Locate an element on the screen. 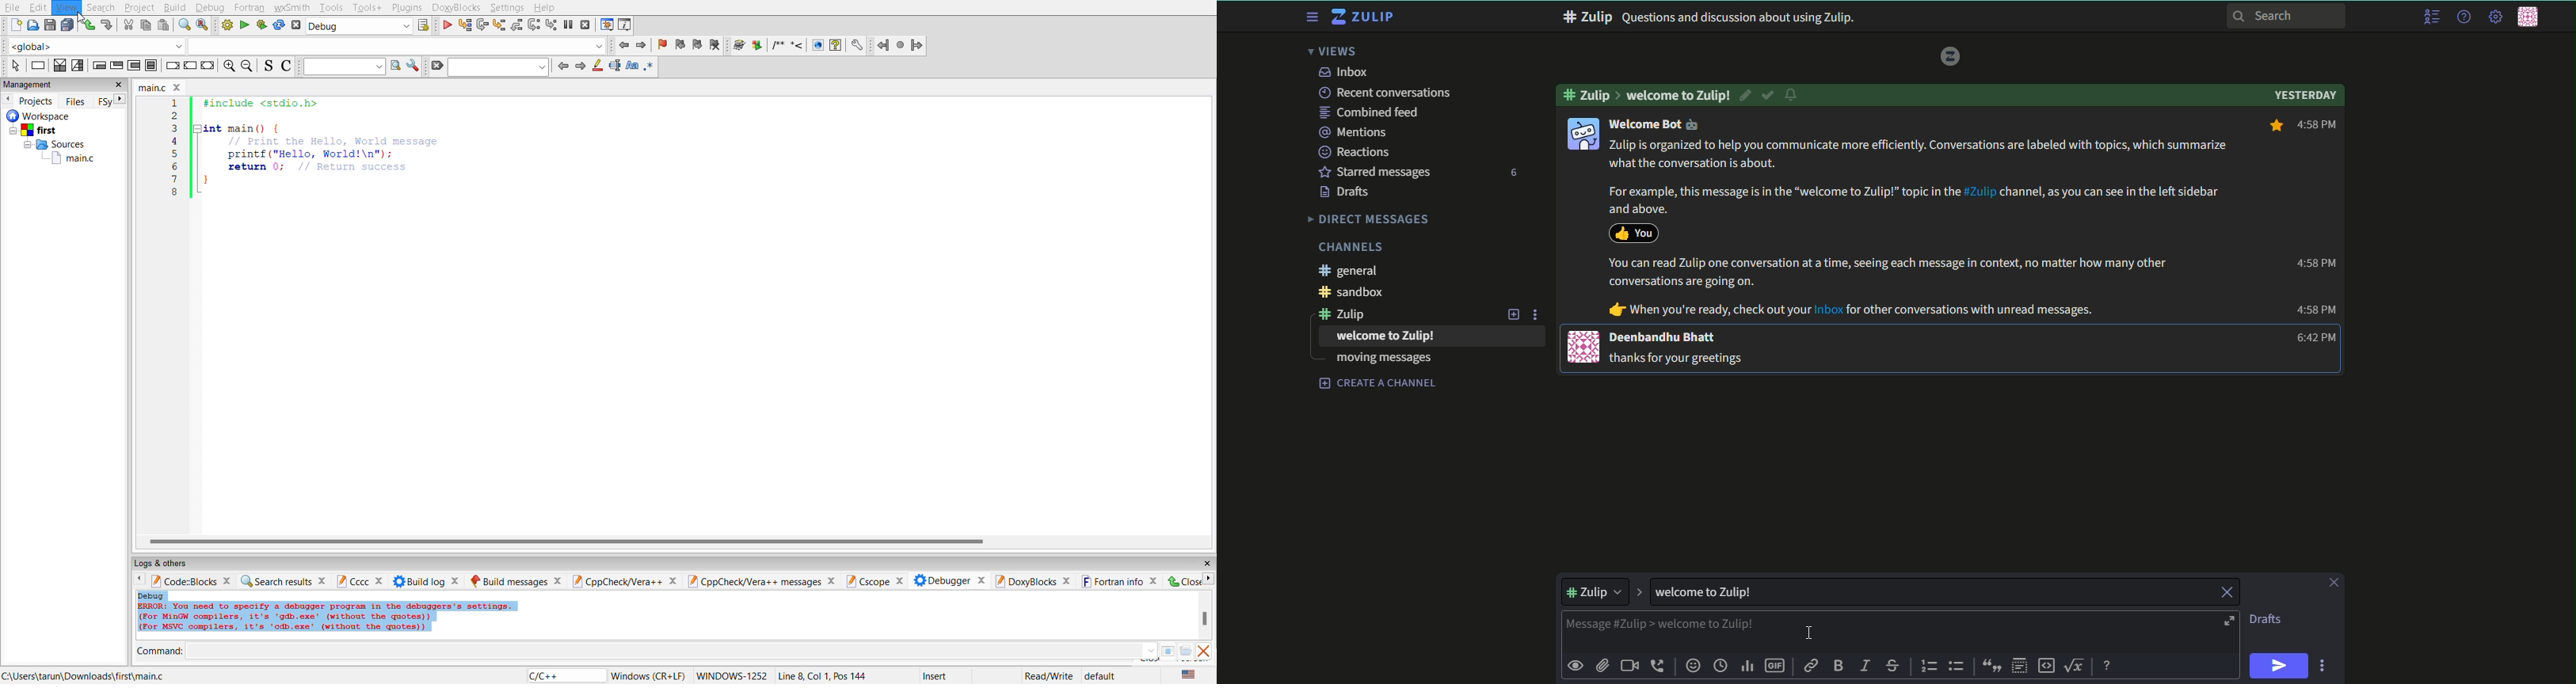 This screenshot has height=700, width=2576. language is located at coordinates (561, 676).